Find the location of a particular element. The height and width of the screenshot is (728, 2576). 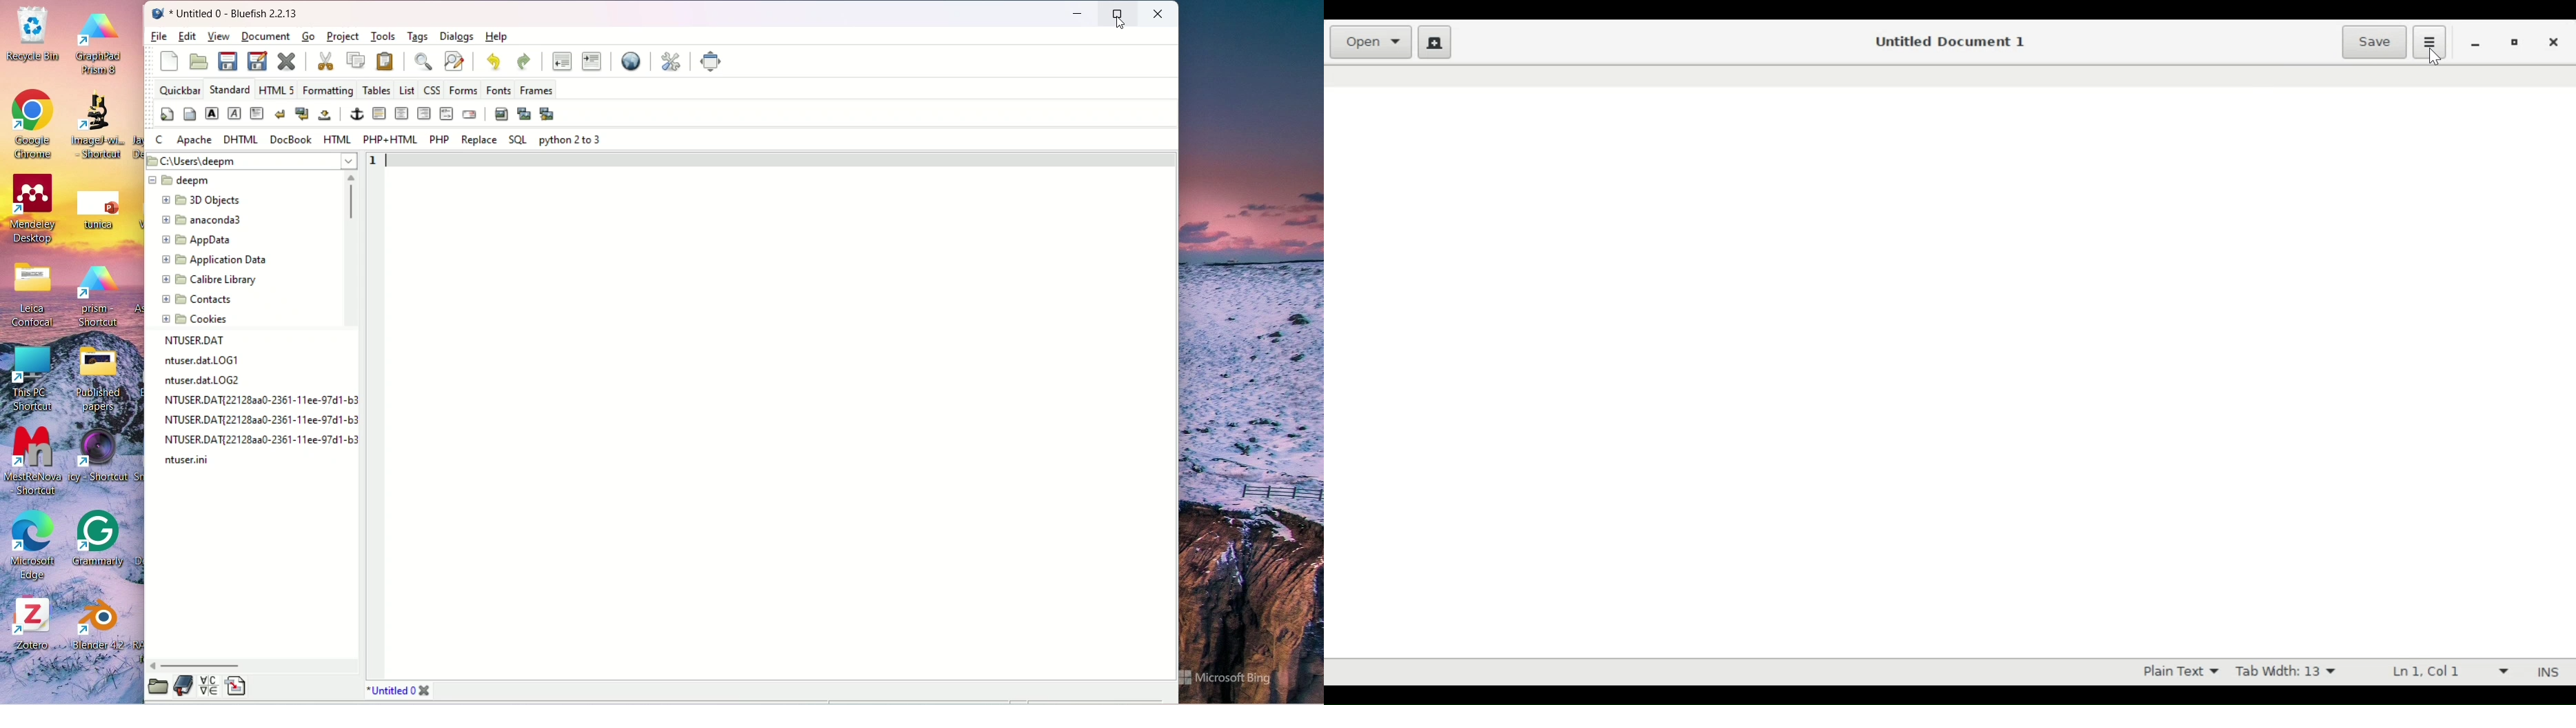

save file as is located at coordinates (258, 62).